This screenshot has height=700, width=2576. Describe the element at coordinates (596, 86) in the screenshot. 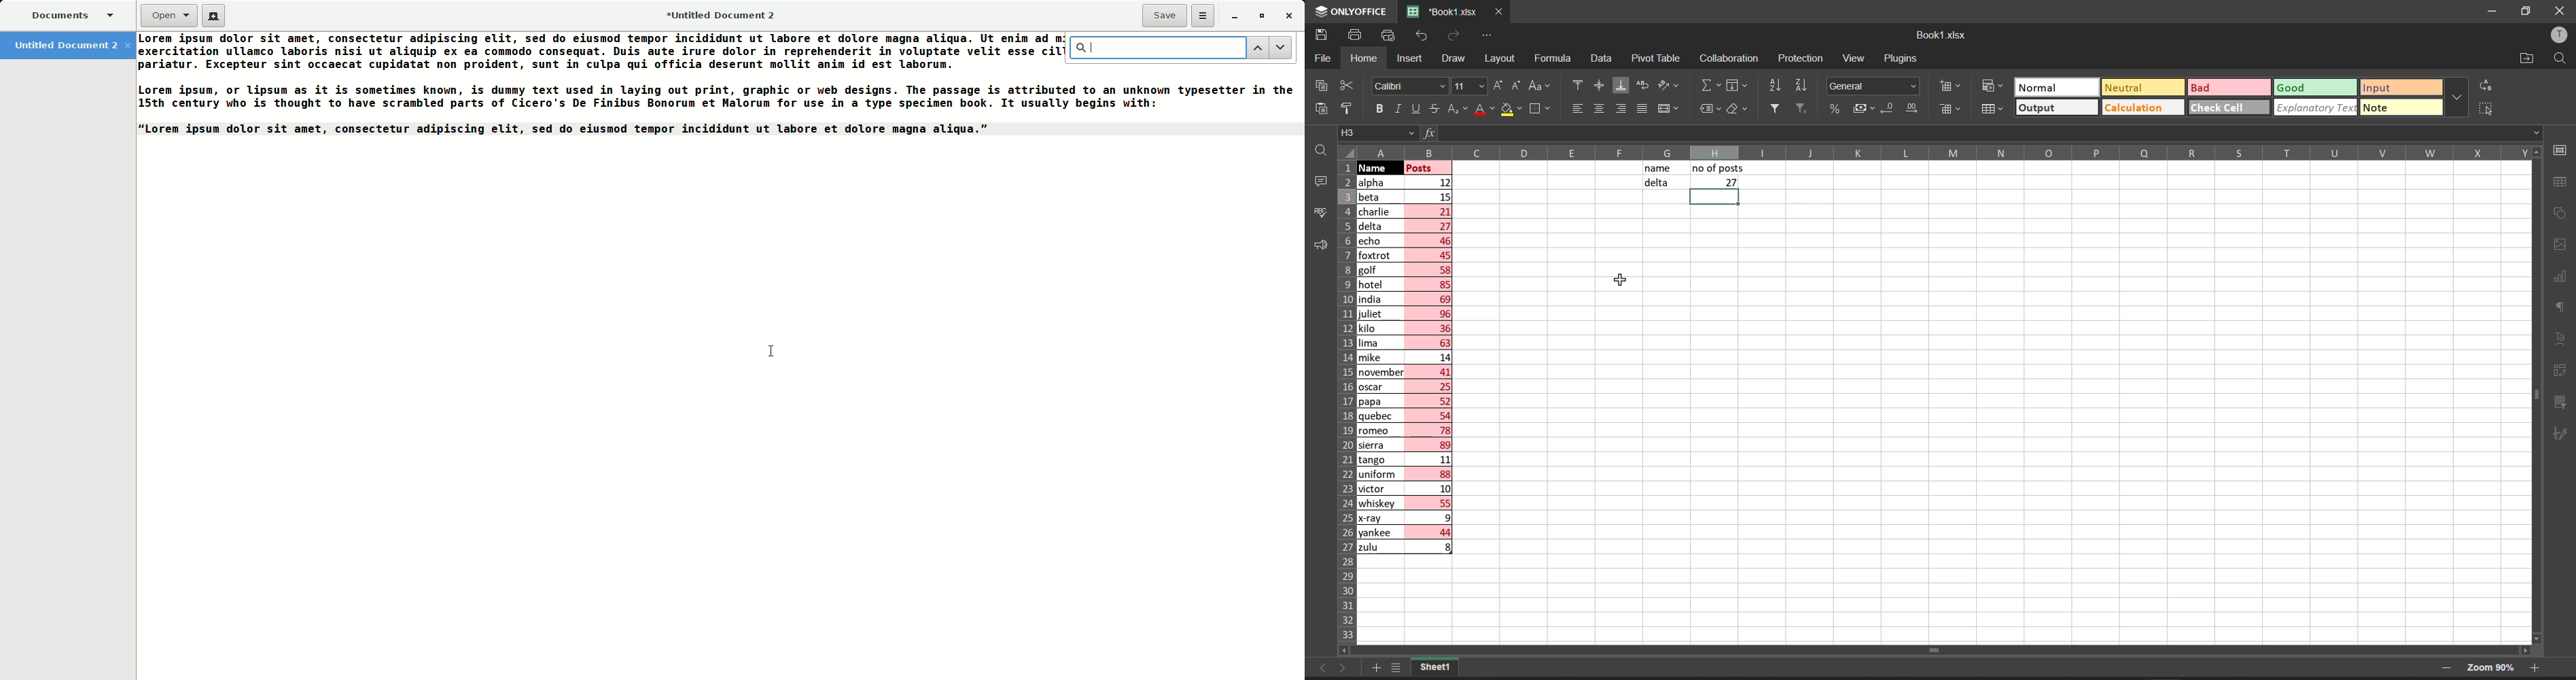

I see `Paragraphs` at that location.